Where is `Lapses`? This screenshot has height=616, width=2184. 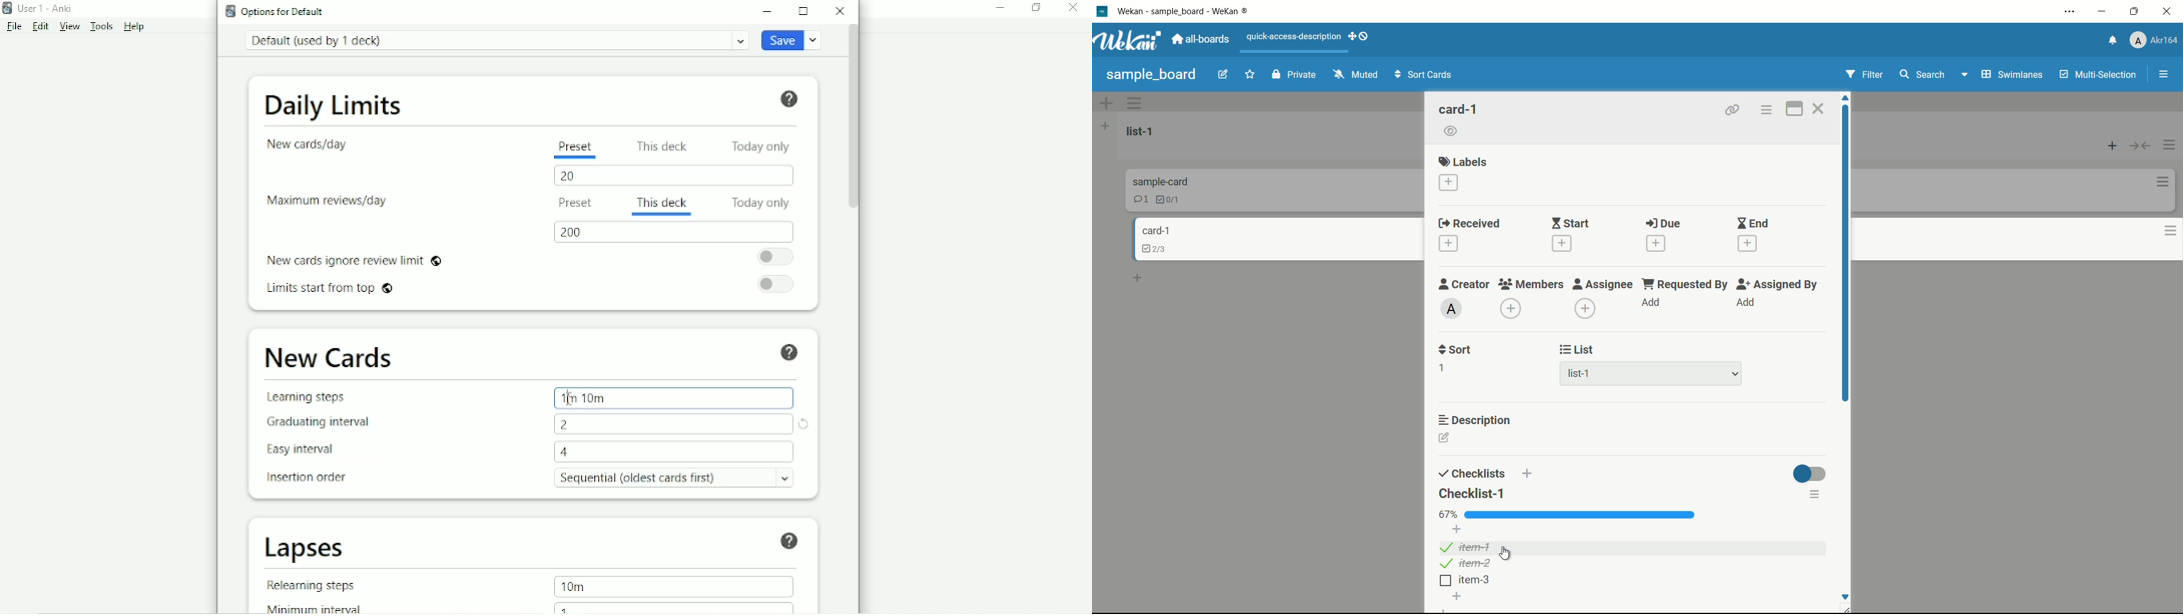
Lapses is located at coordinates (308, 549).